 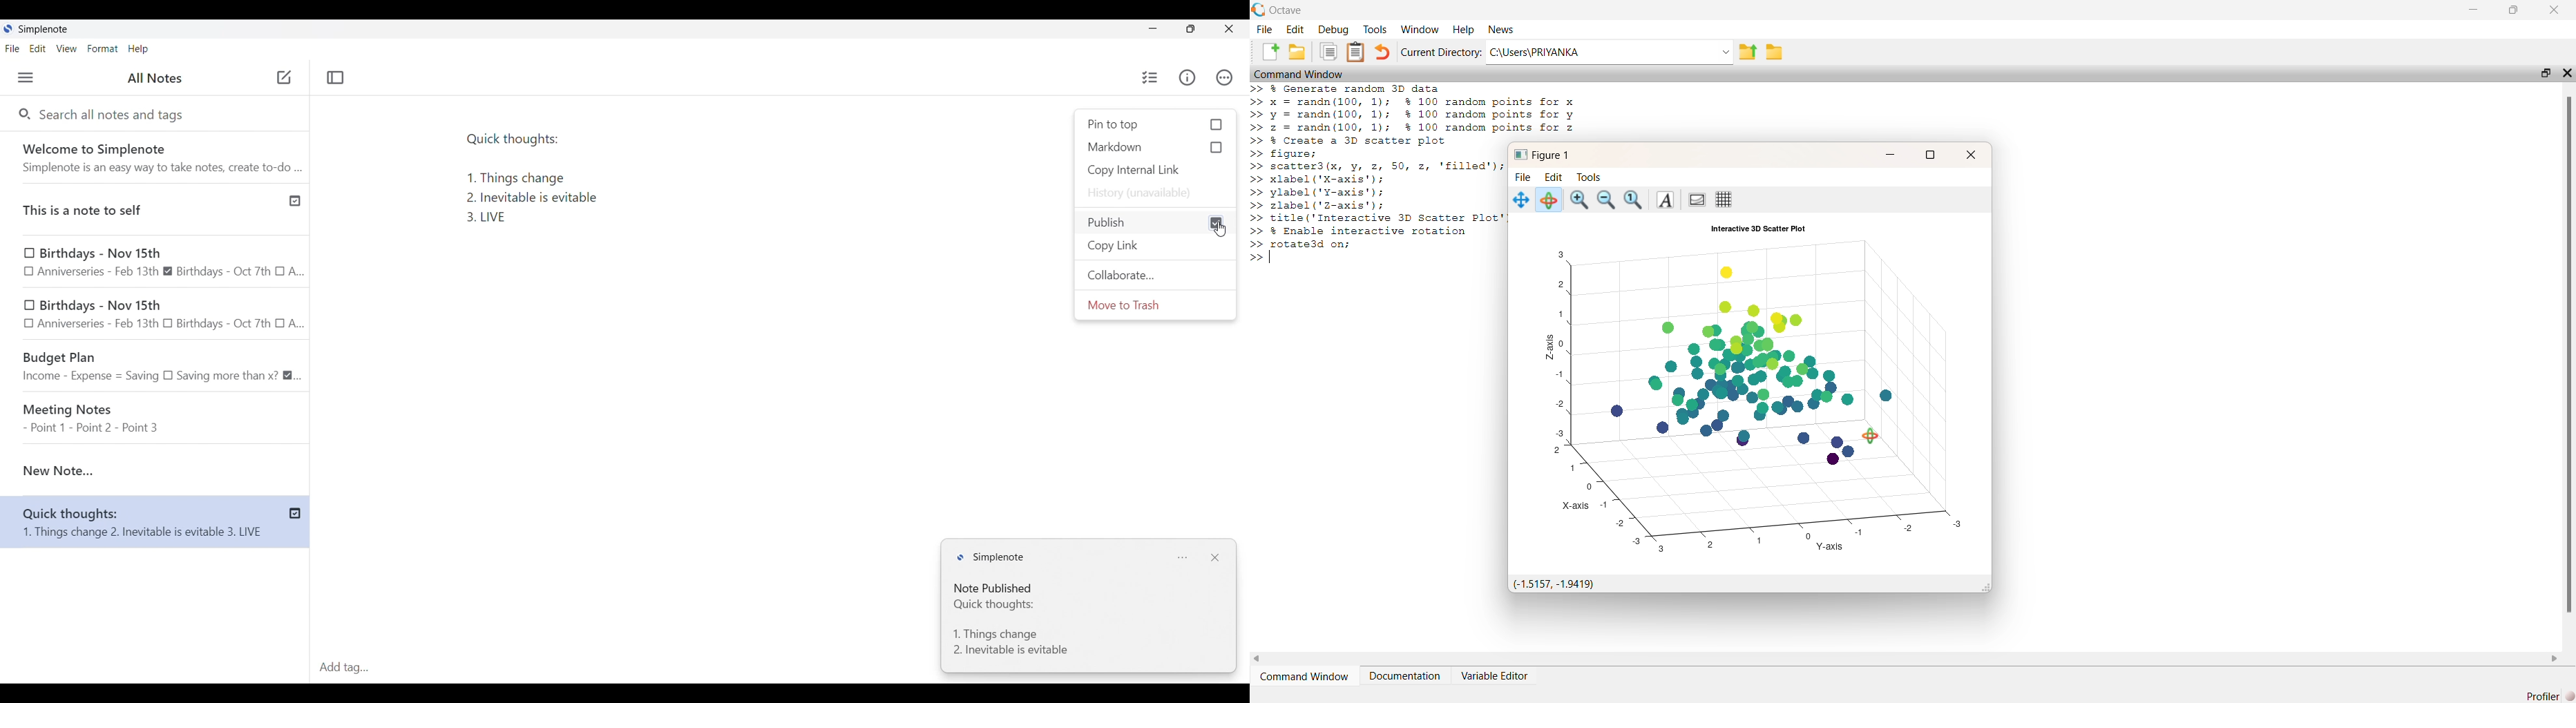 I want to click on Notification settings, so click(x=1182, y=558).